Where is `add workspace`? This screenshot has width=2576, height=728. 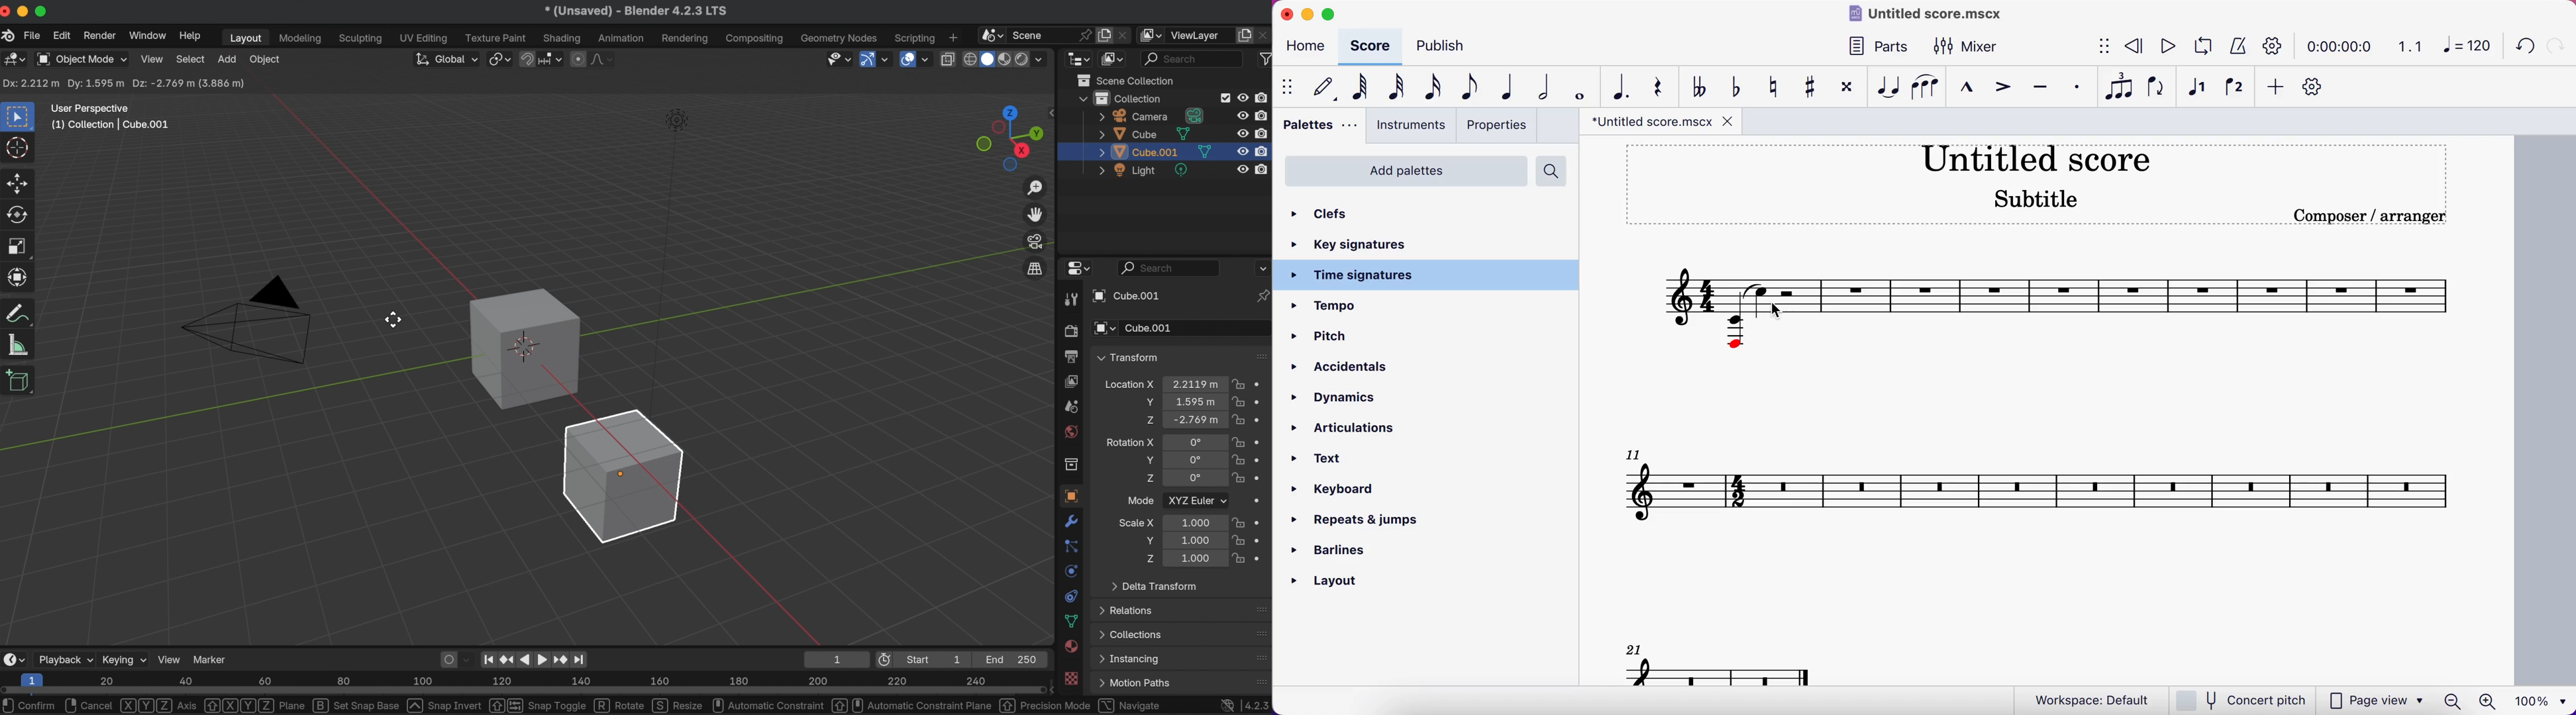
add workspace is located at coordinates (953, 36).